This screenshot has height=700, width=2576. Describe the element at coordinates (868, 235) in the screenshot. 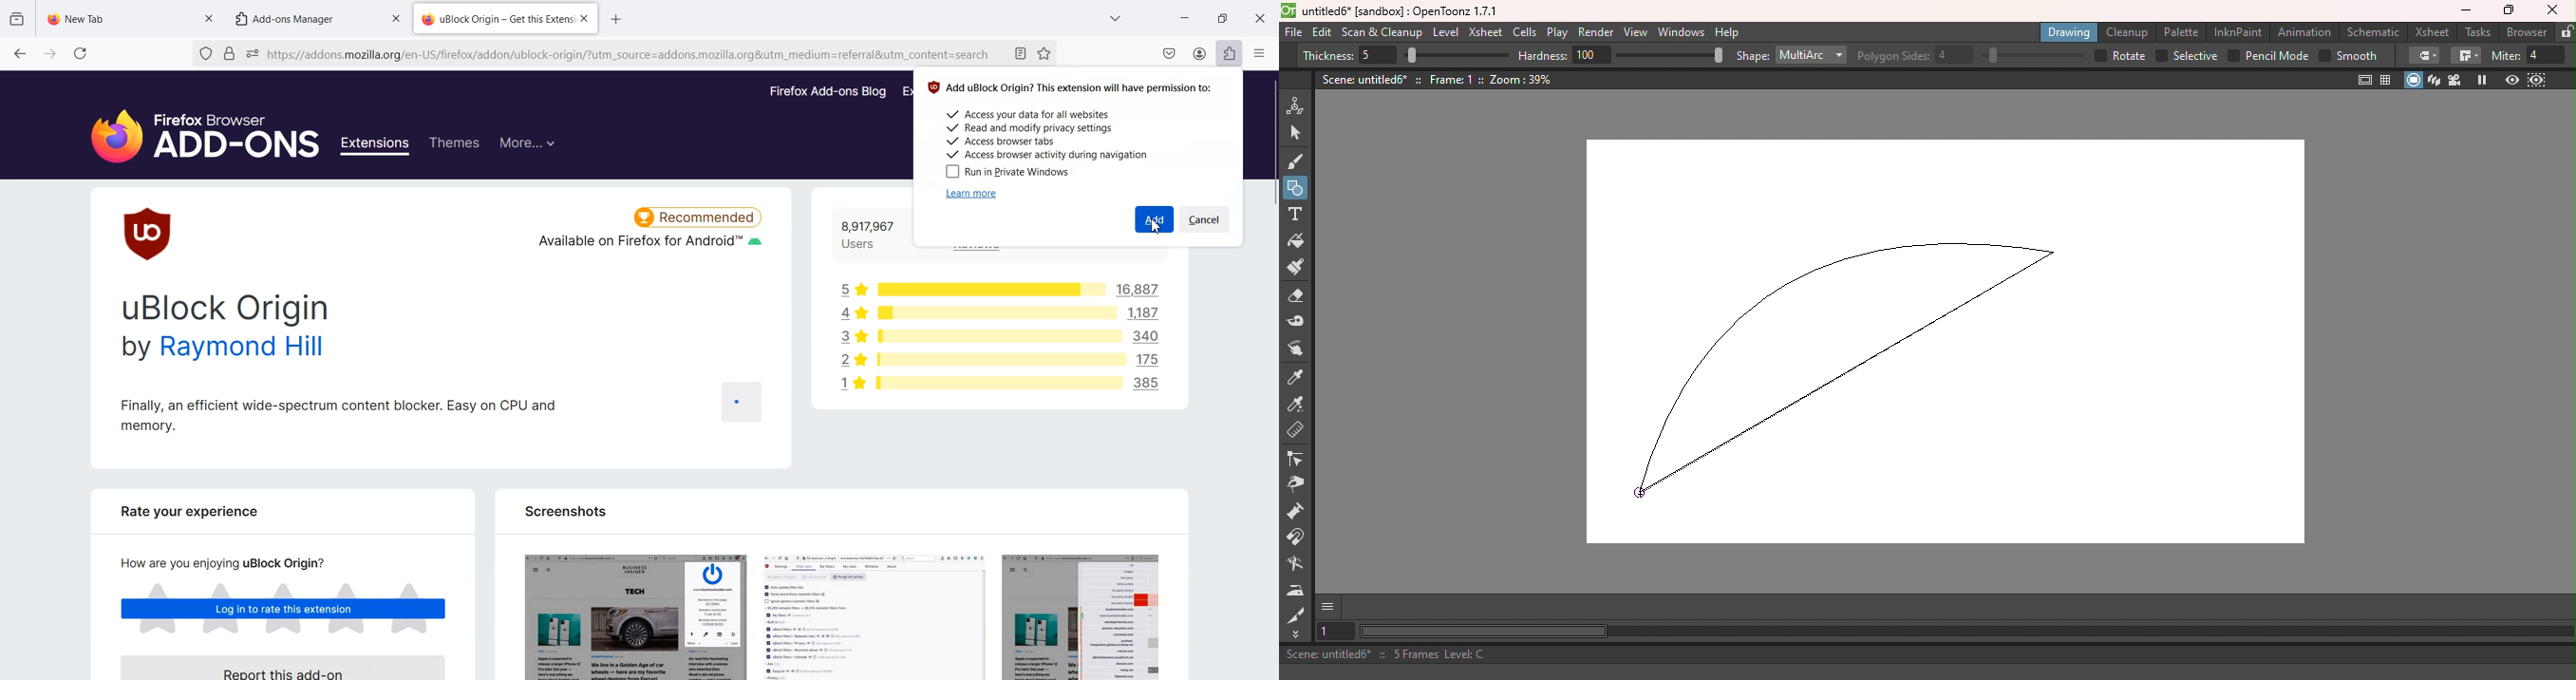

I see `8,917,967 Users` at that location.